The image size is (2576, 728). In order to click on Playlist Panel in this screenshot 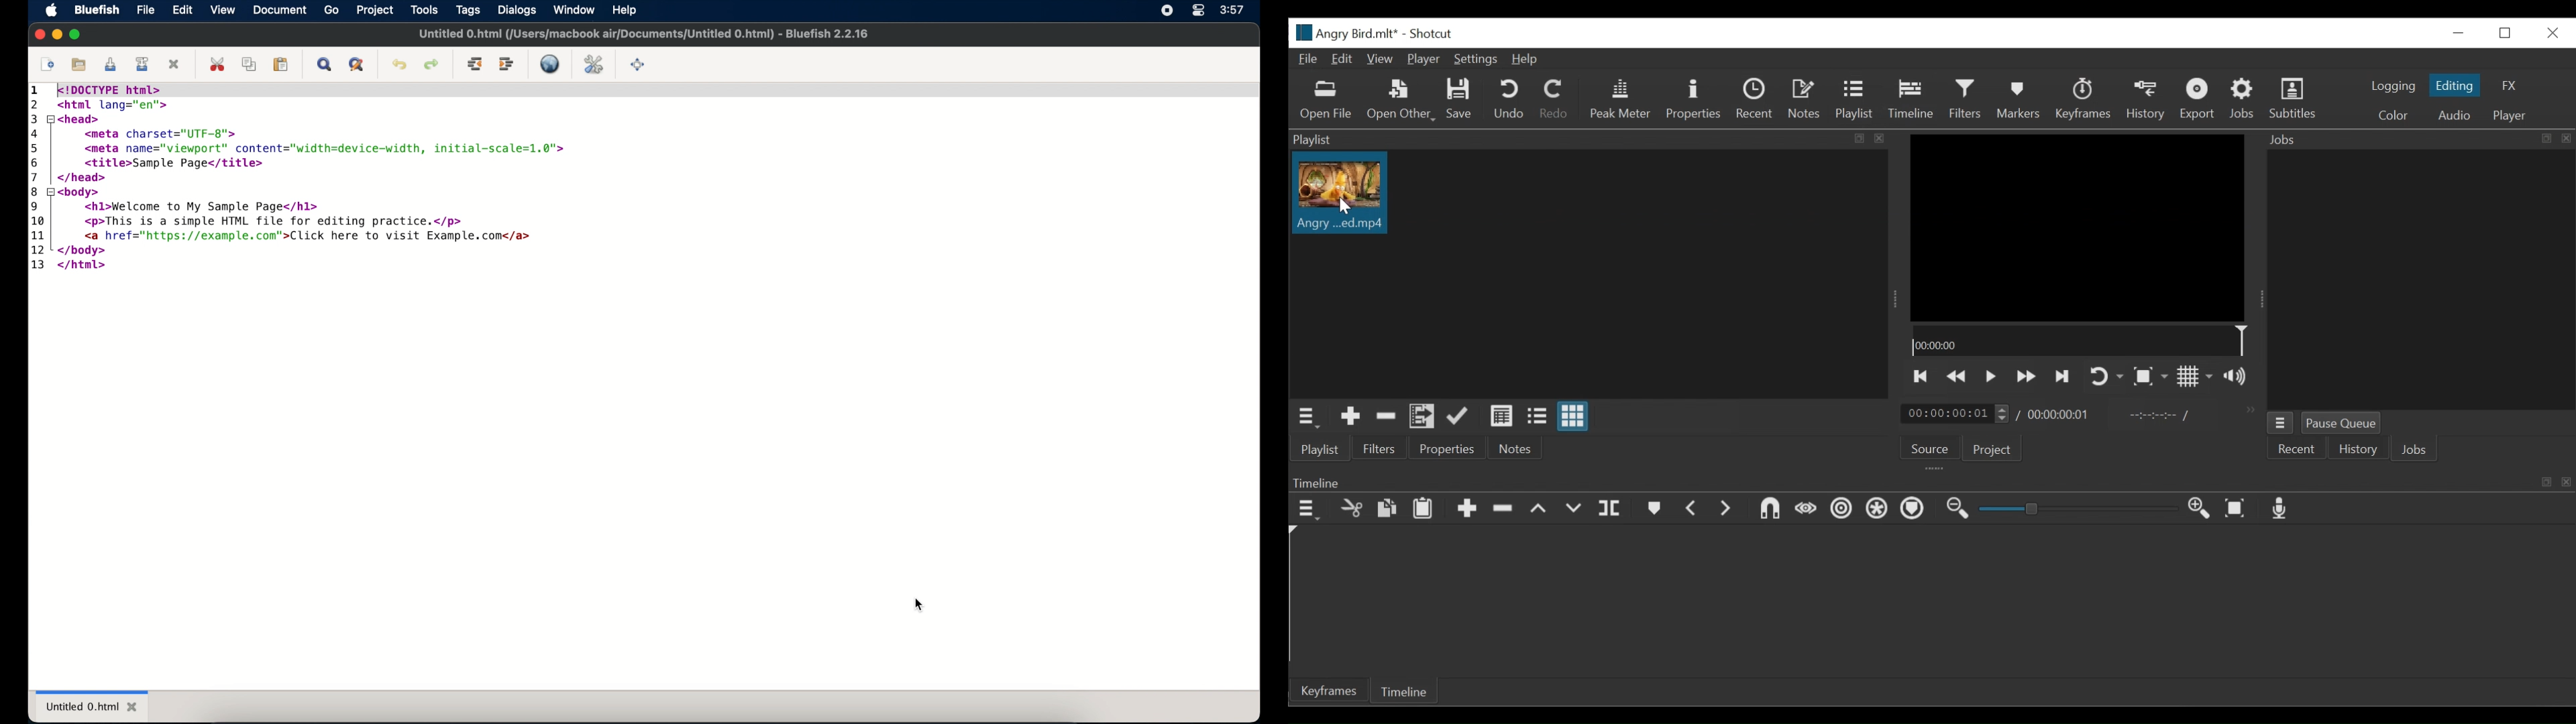, I will do `click(1596, 137)`.